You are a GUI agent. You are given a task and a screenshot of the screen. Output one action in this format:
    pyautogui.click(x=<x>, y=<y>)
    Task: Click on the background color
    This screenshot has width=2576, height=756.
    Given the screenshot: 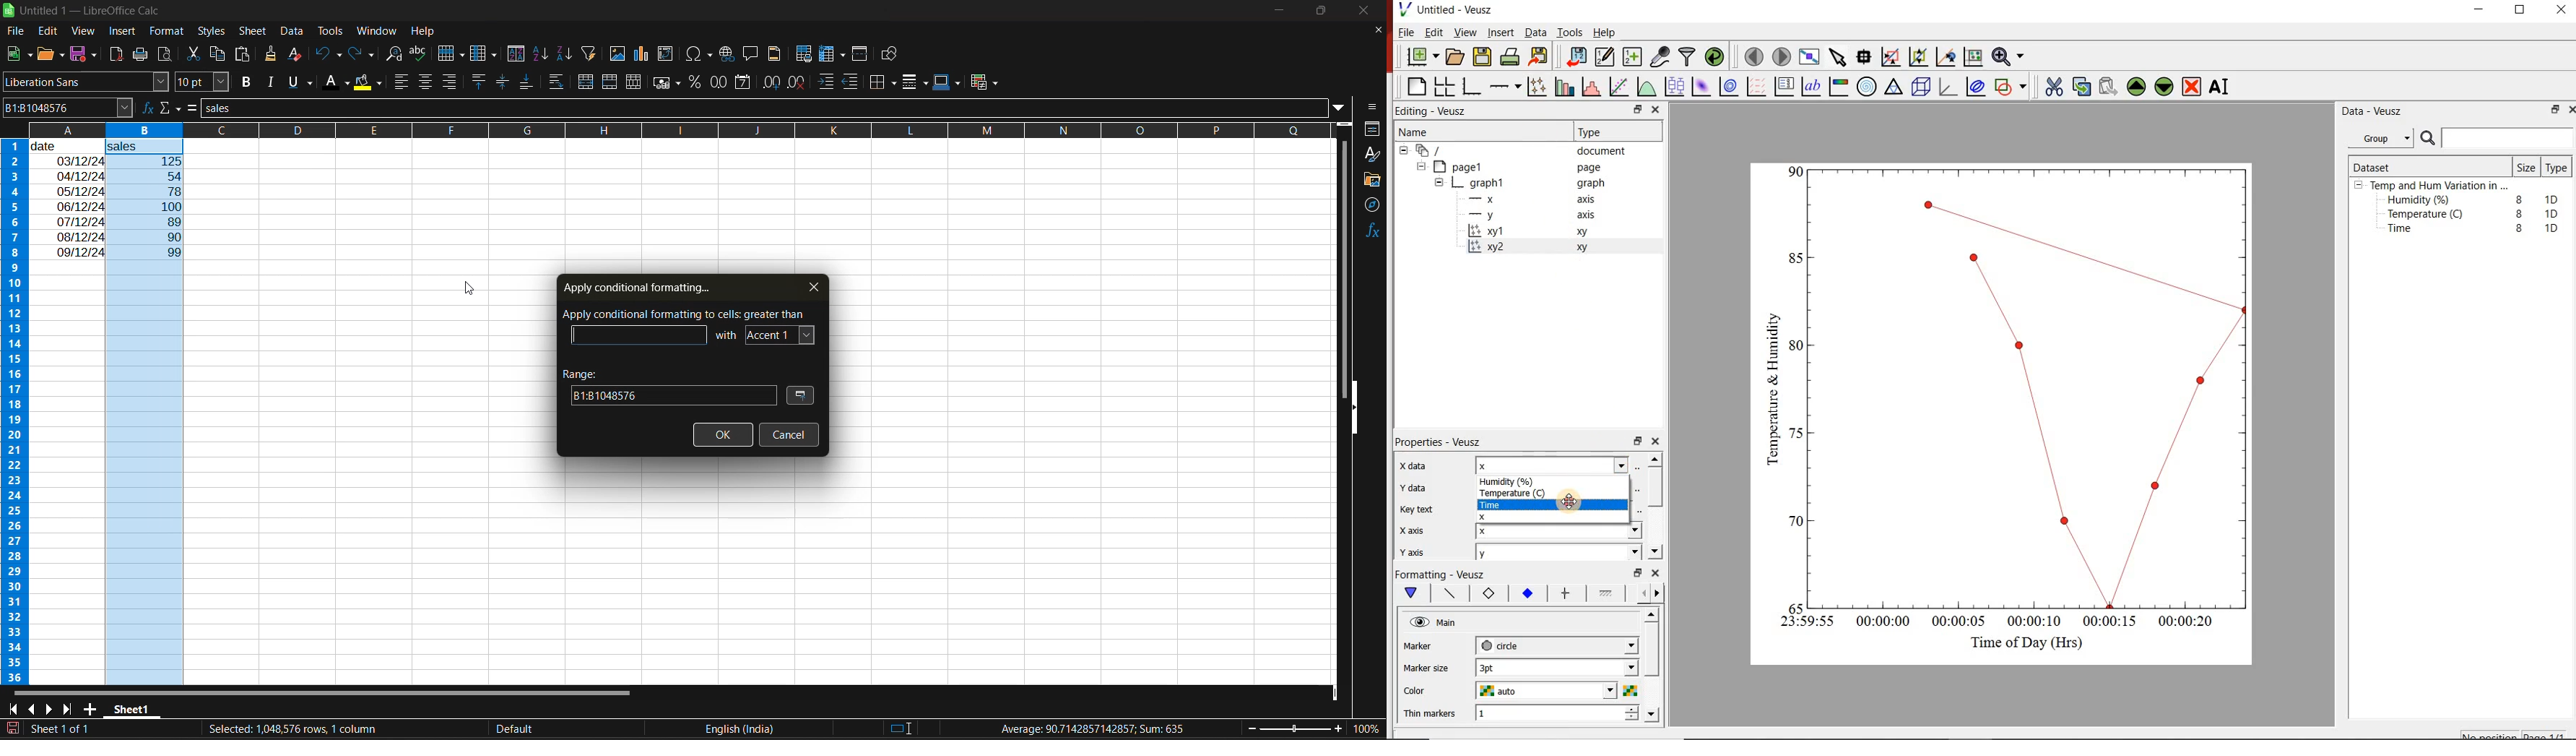 What is the action you would take?
    pyautogui.click(x=368, y=84)
    